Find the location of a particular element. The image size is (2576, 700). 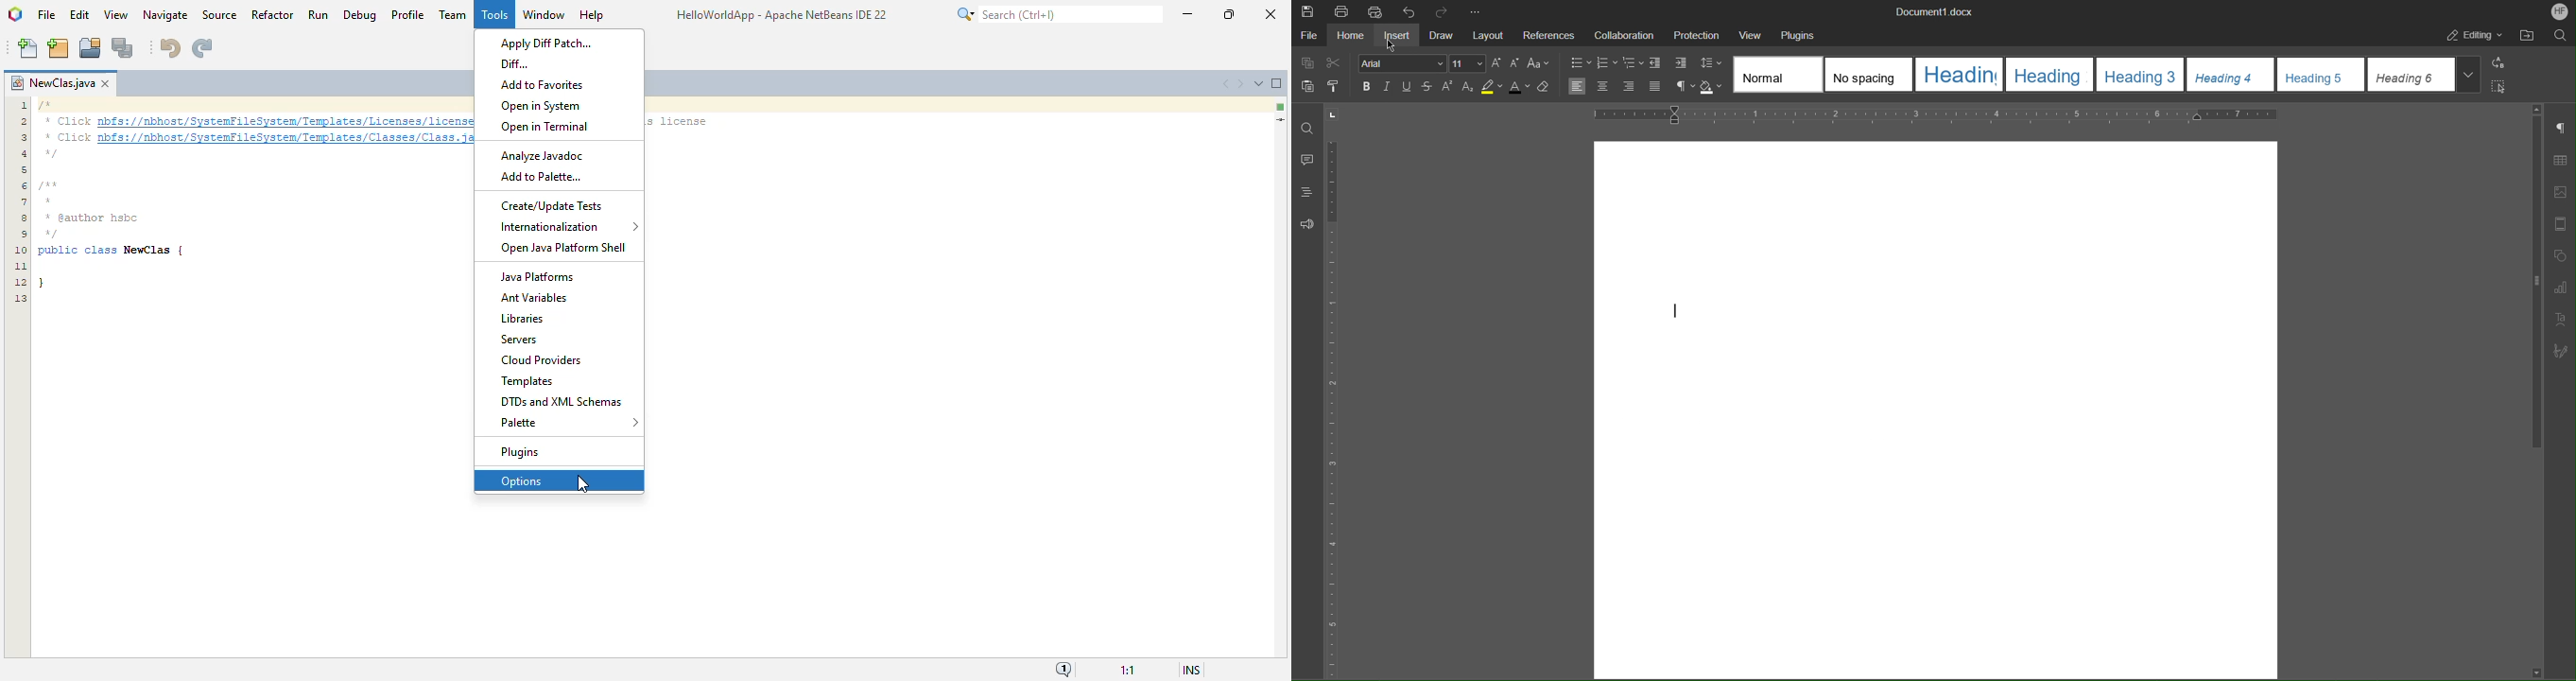

Font is located at coordinates (1403, 64).